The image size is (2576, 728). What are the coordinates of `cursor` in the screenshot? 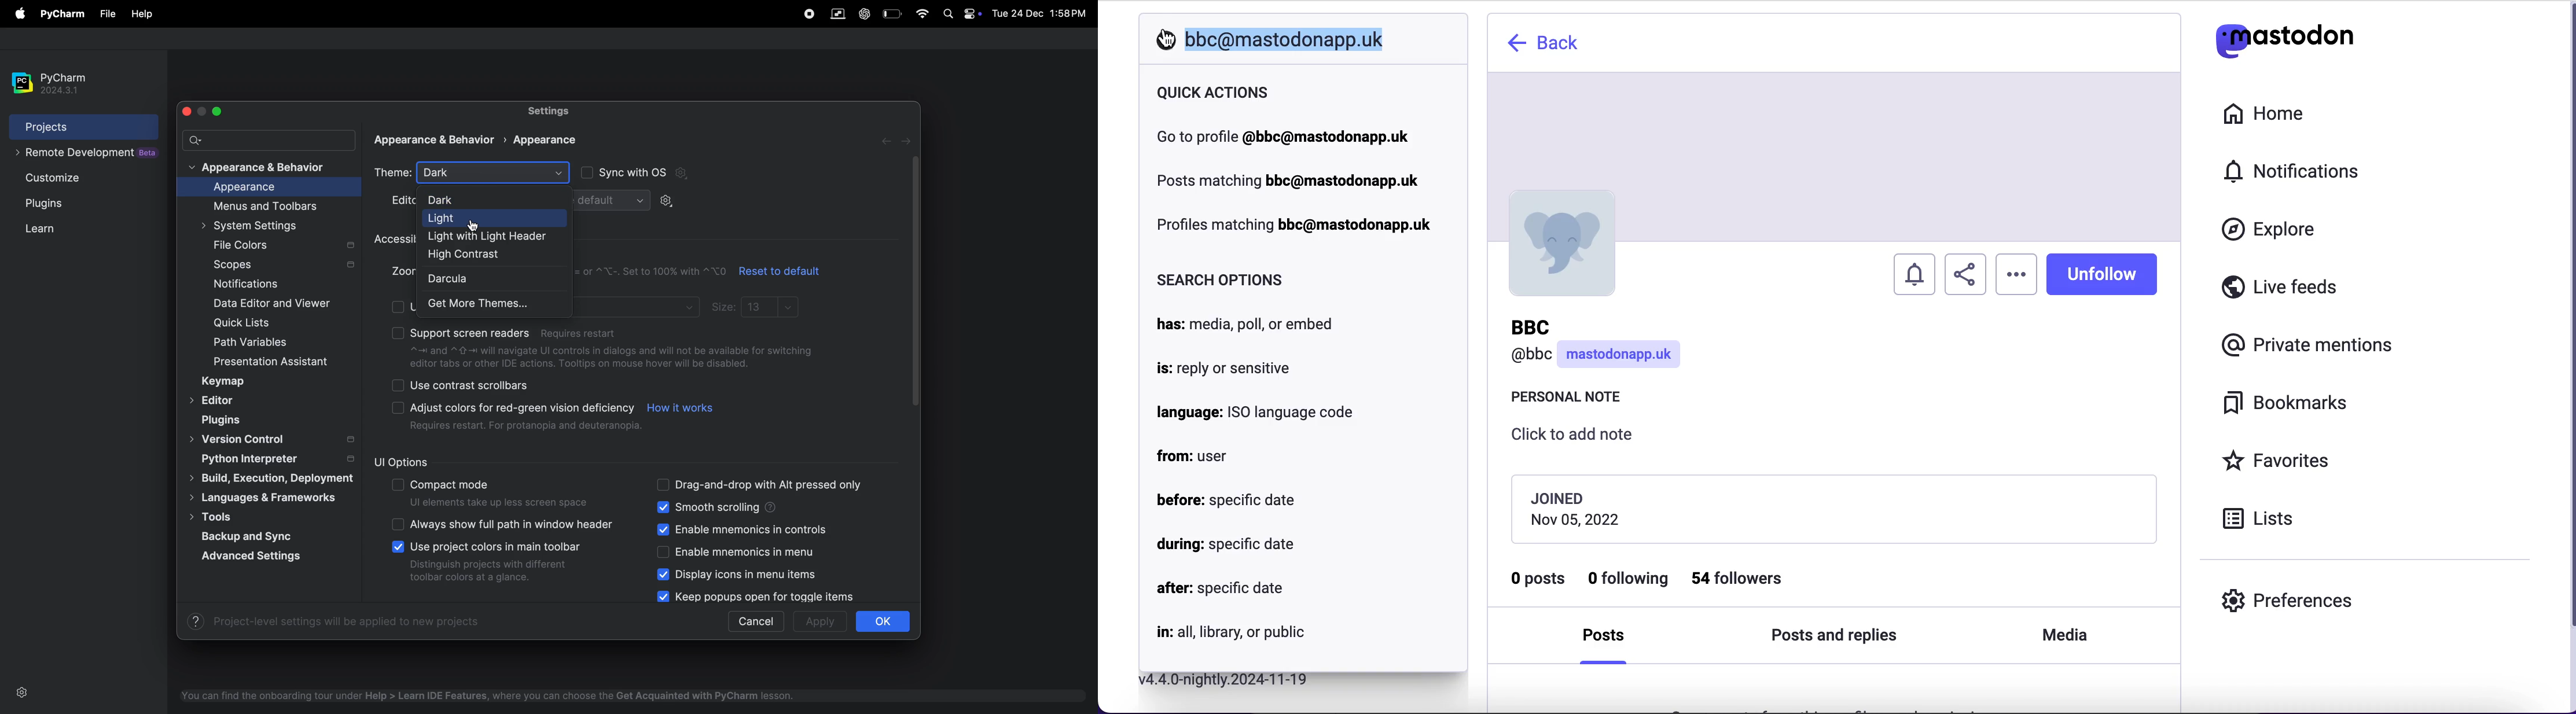 It's located at (1161, 39).